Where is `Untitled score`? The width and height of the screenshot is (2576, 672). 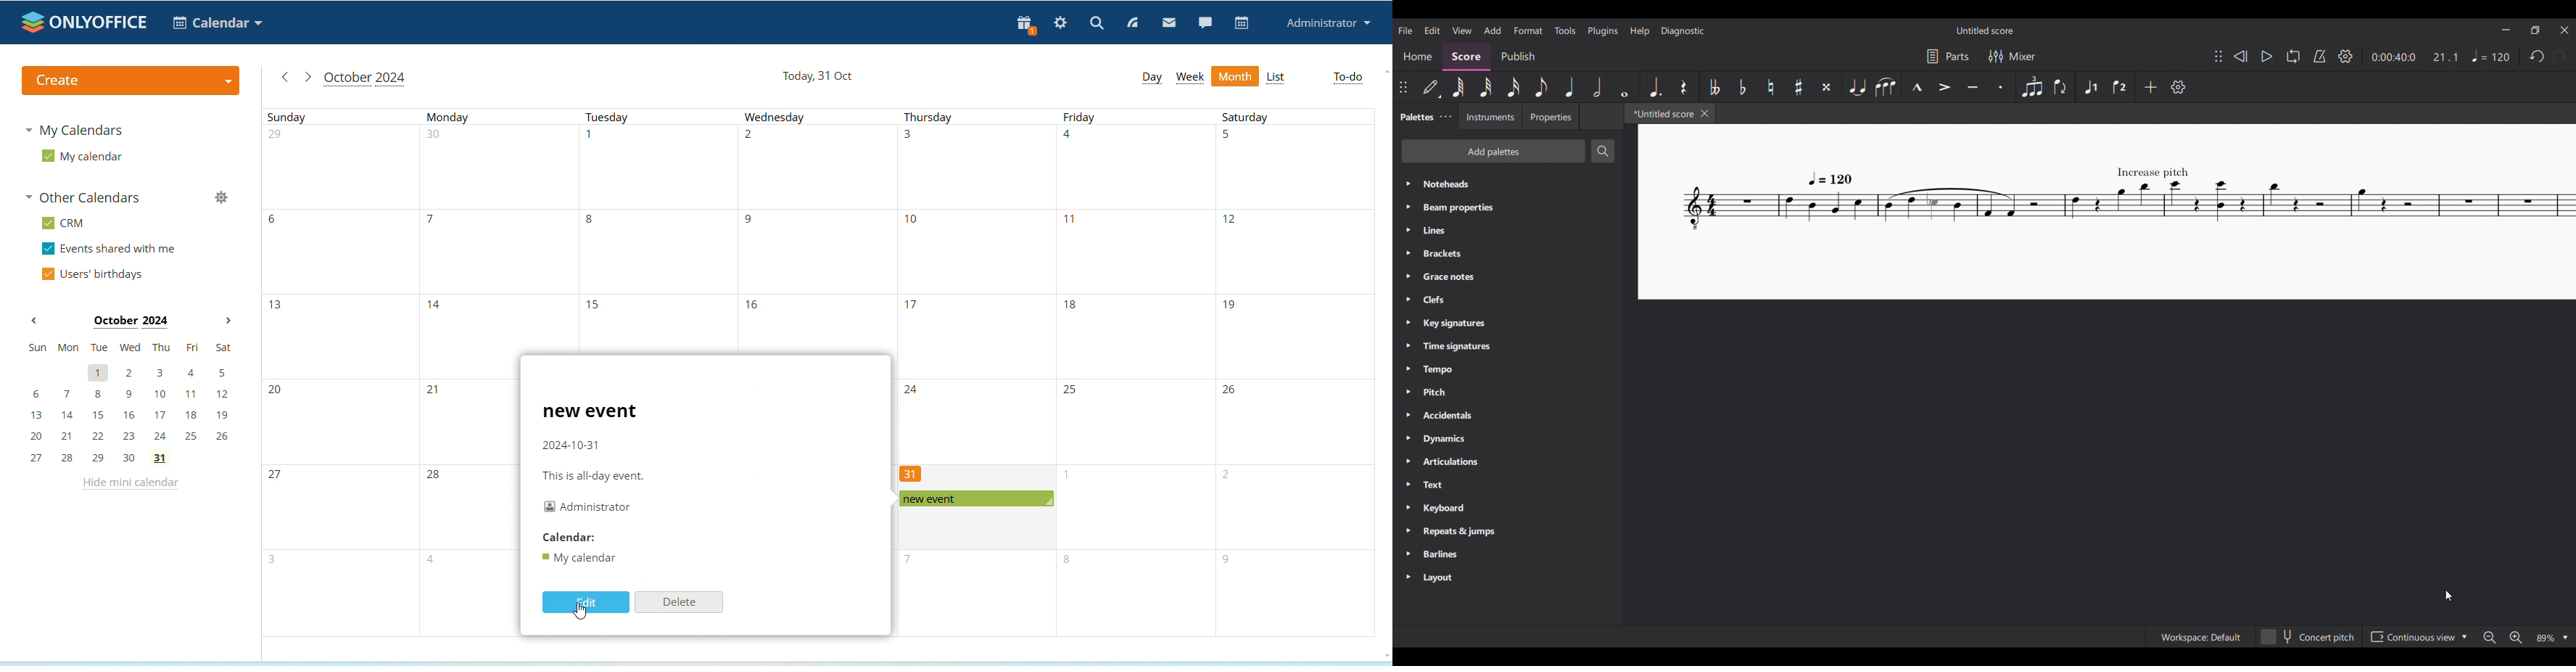
Untitled score is located at coordinates (1984, 30).